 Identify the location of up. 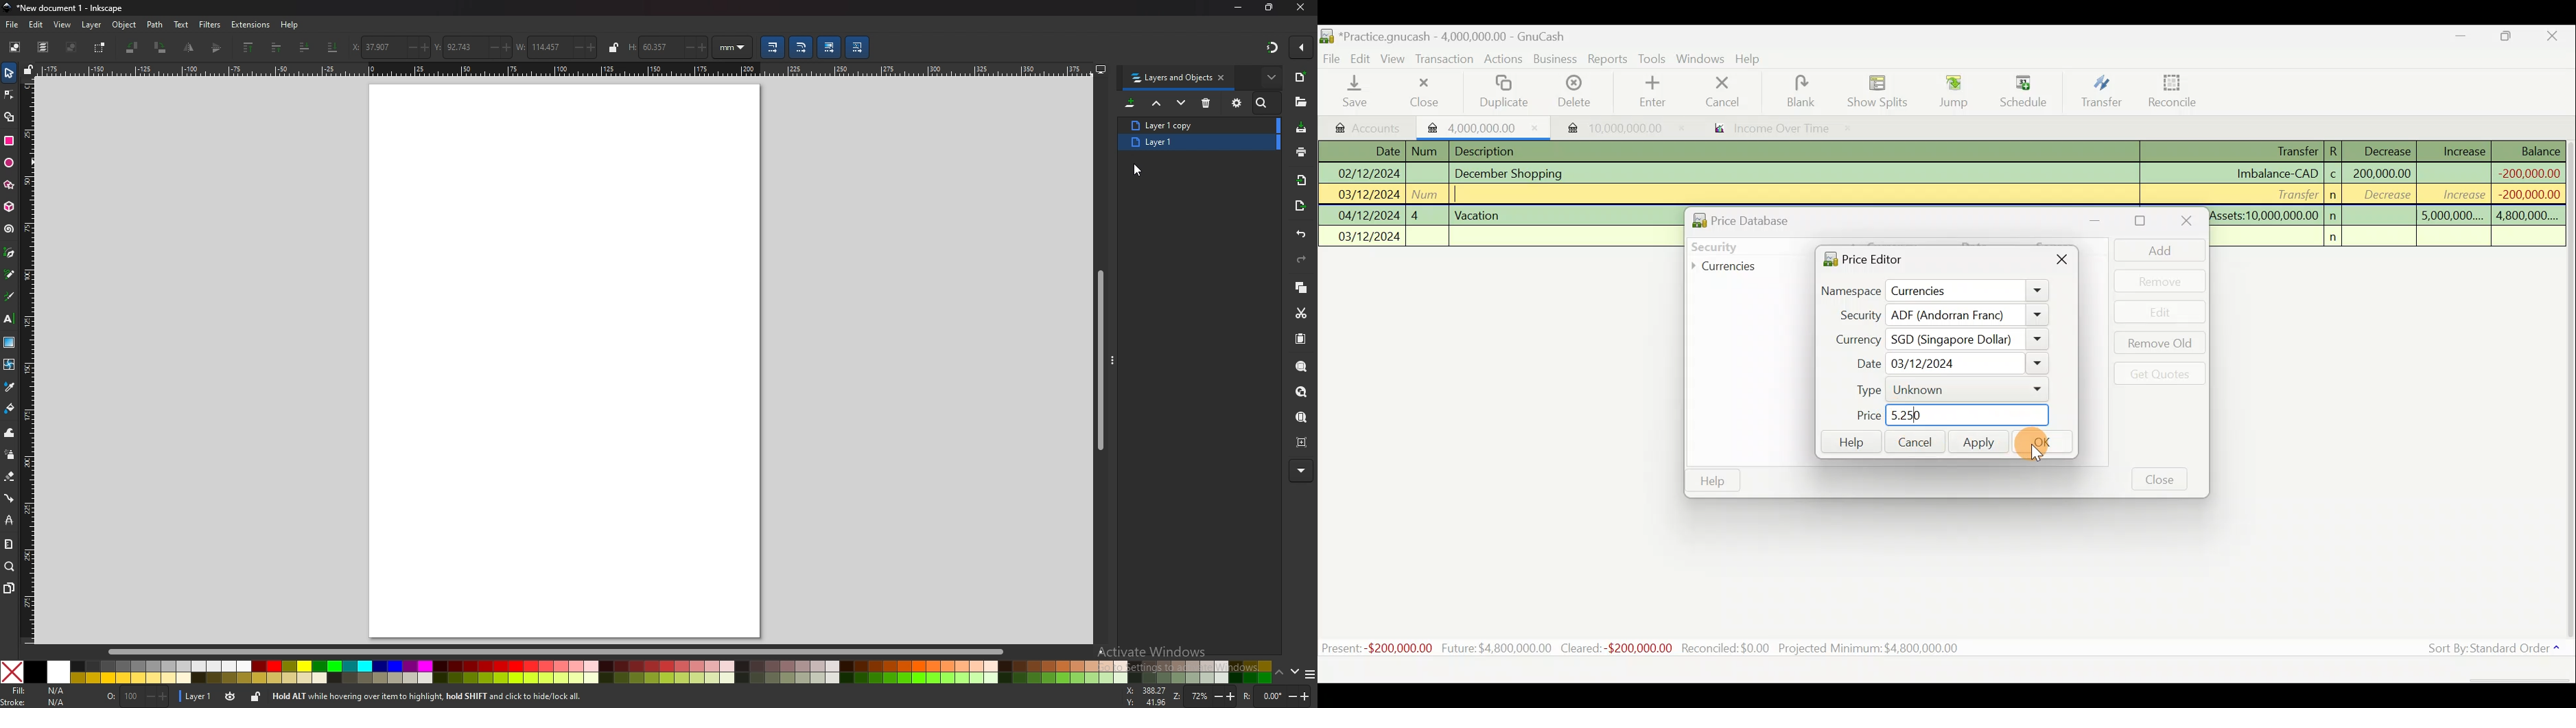
(1279, 673).